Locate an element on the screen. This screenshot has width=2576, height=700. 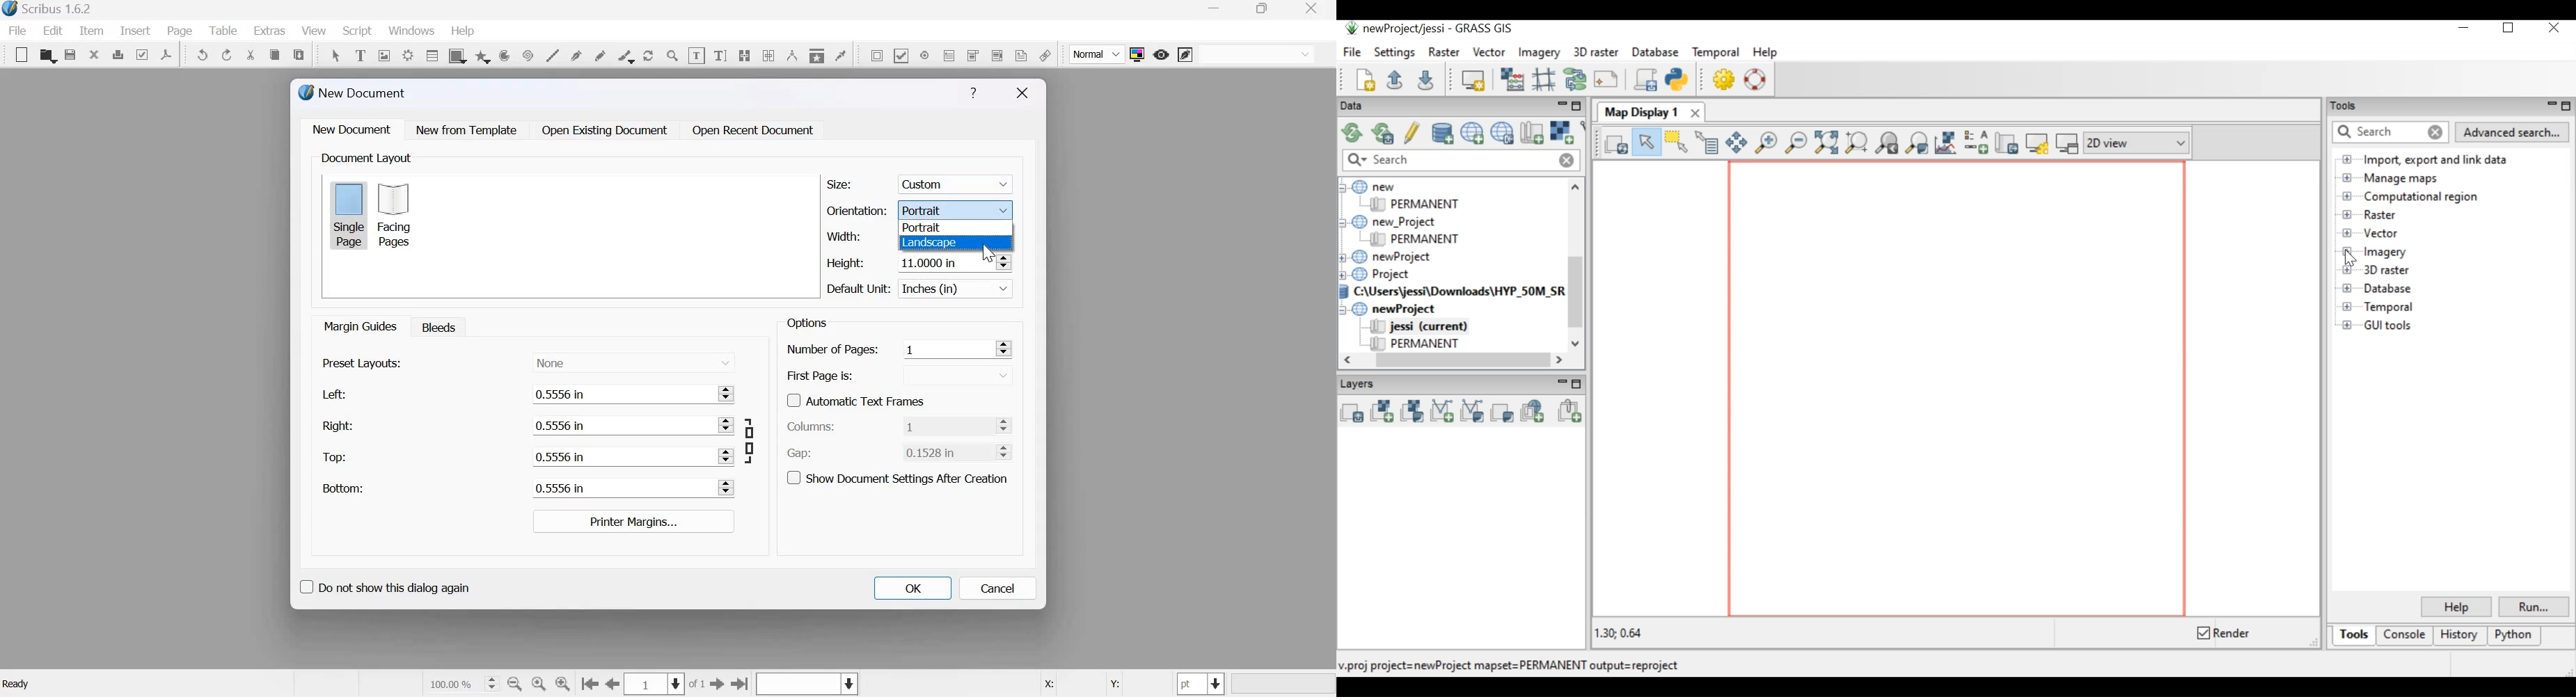
Text frame is located at coordinates (360, 54).